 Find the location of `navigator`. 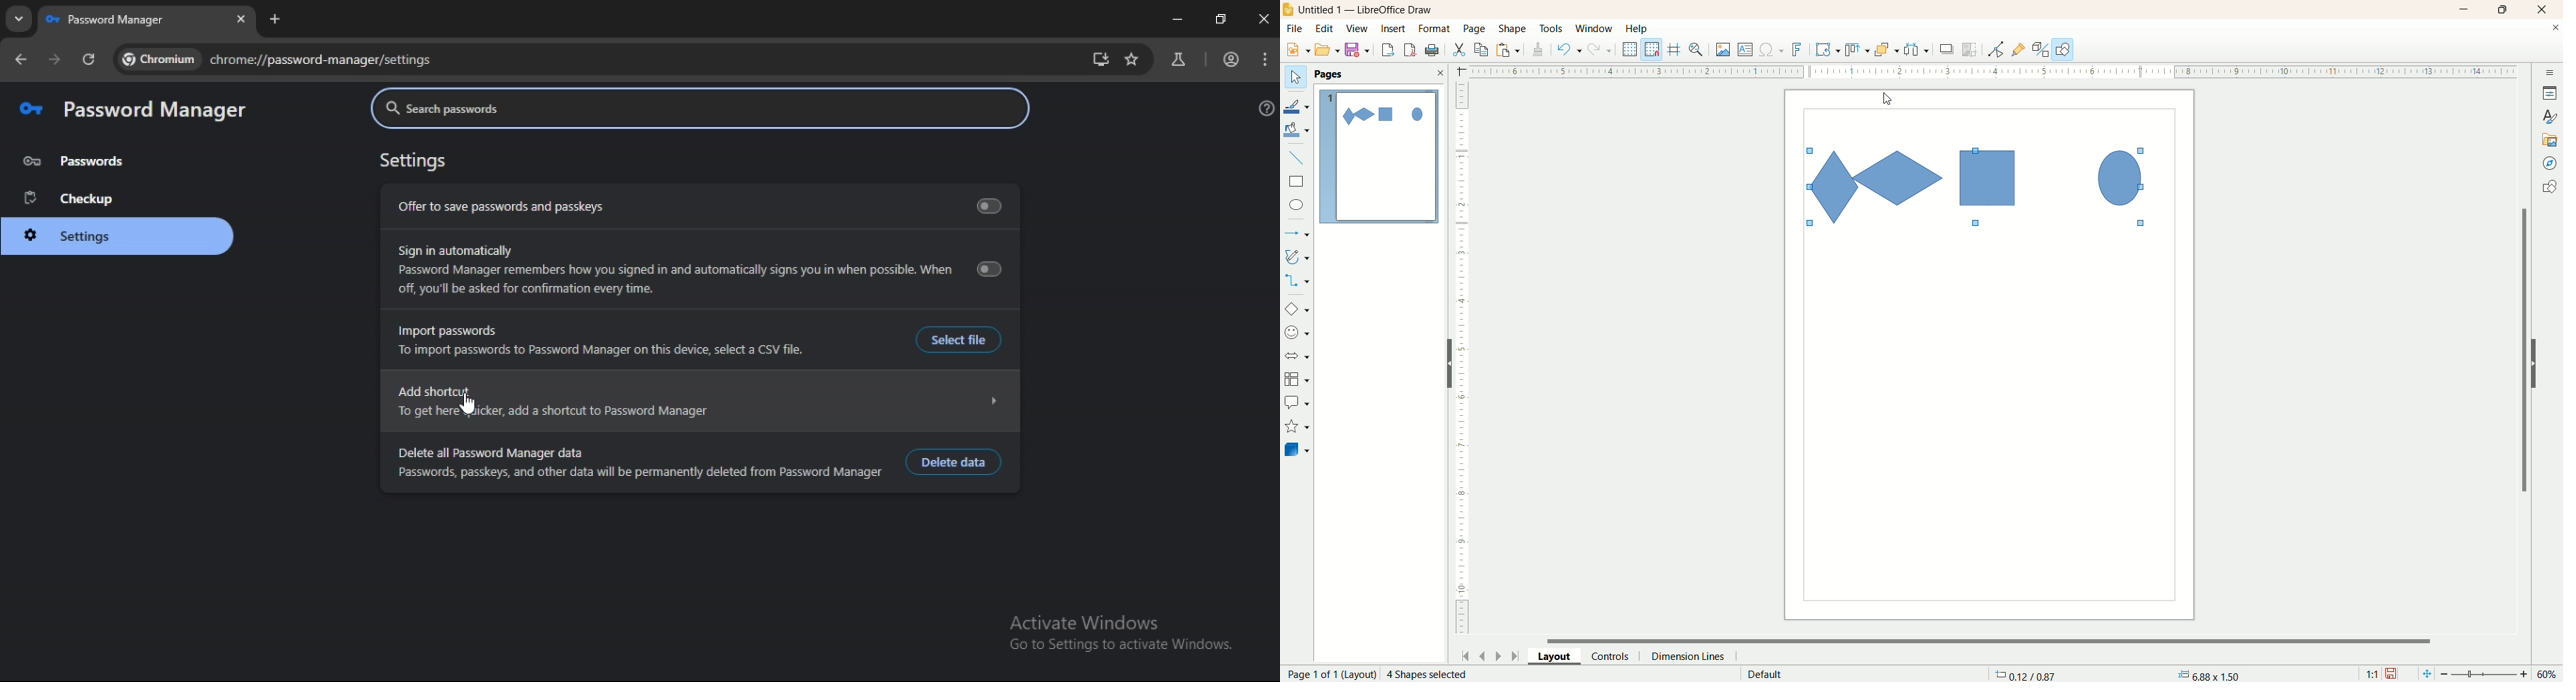

navigator is located at coordinates (2551, 164).